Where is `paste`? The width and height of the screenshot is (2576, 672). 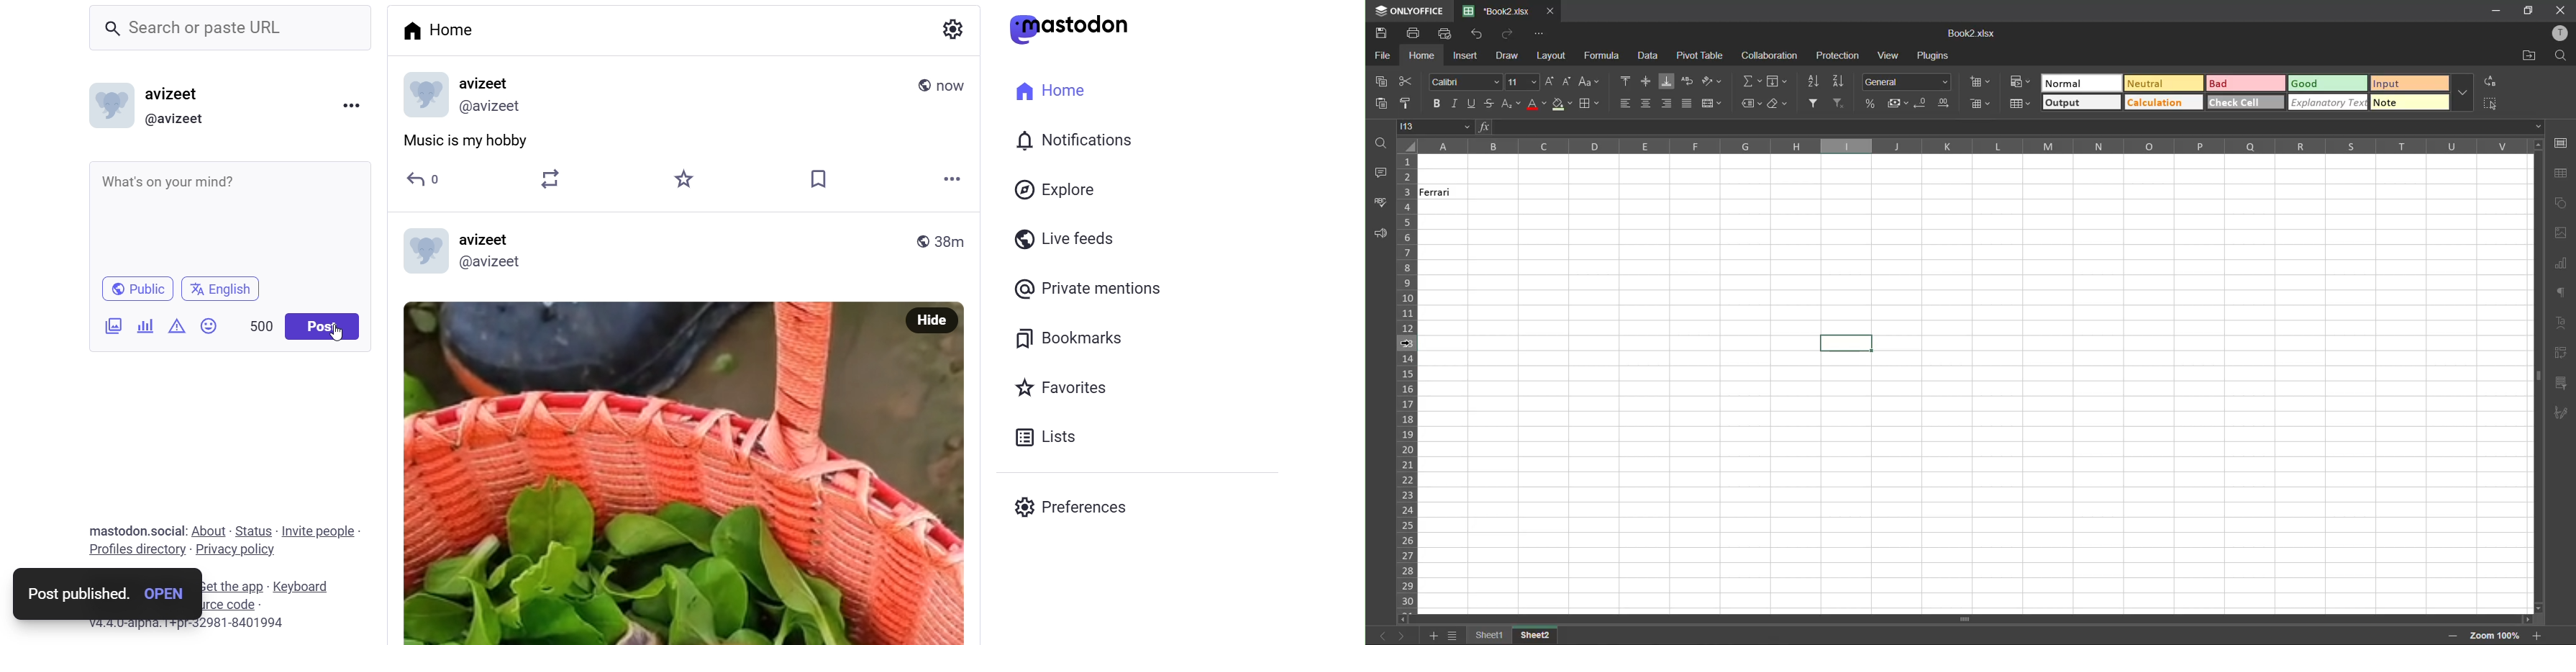 paste is located at coordinates (1381, 103).